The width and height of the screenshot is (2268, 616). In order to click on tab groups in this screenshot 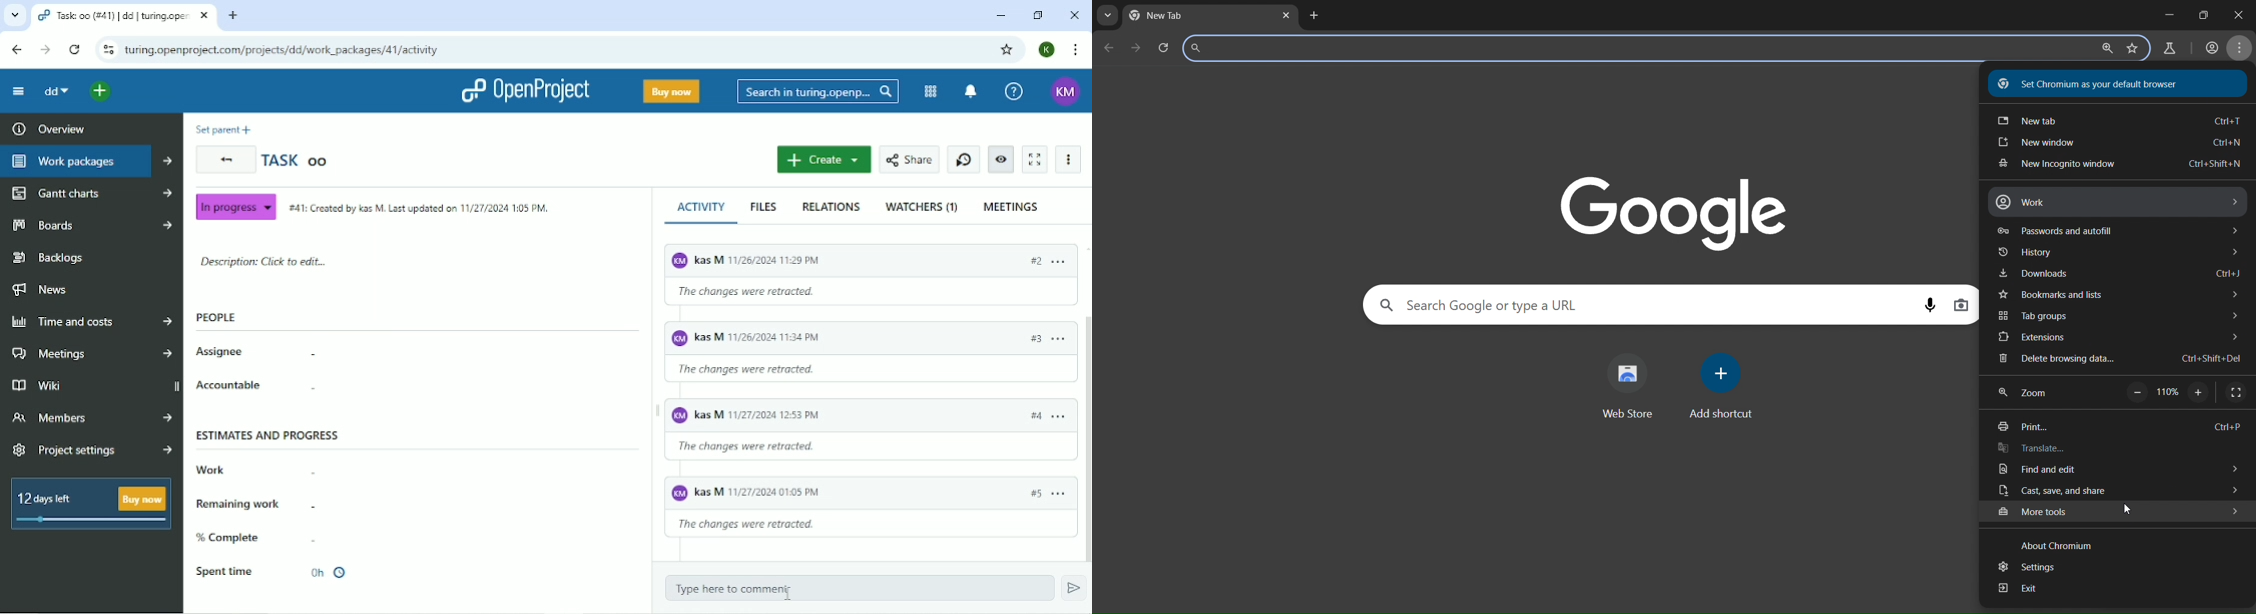, I will do `click(2119, 315)`.